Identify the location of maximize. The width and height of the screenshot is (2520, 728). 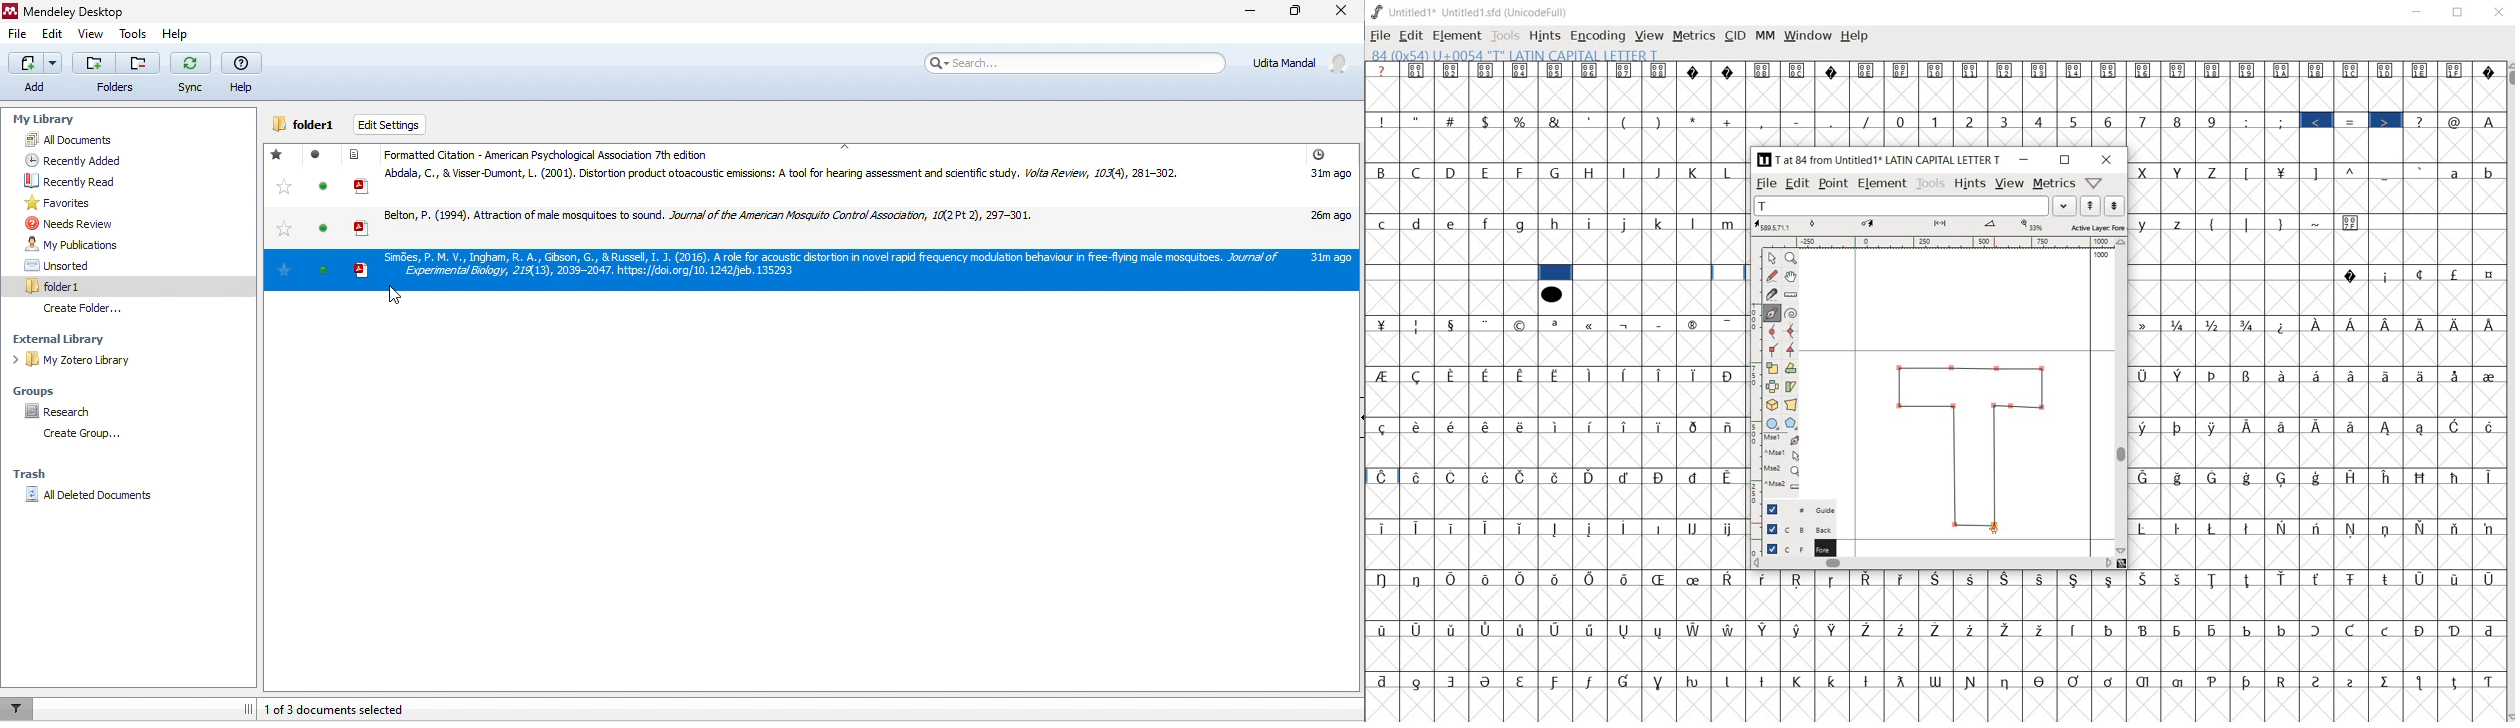
(2066, 161).